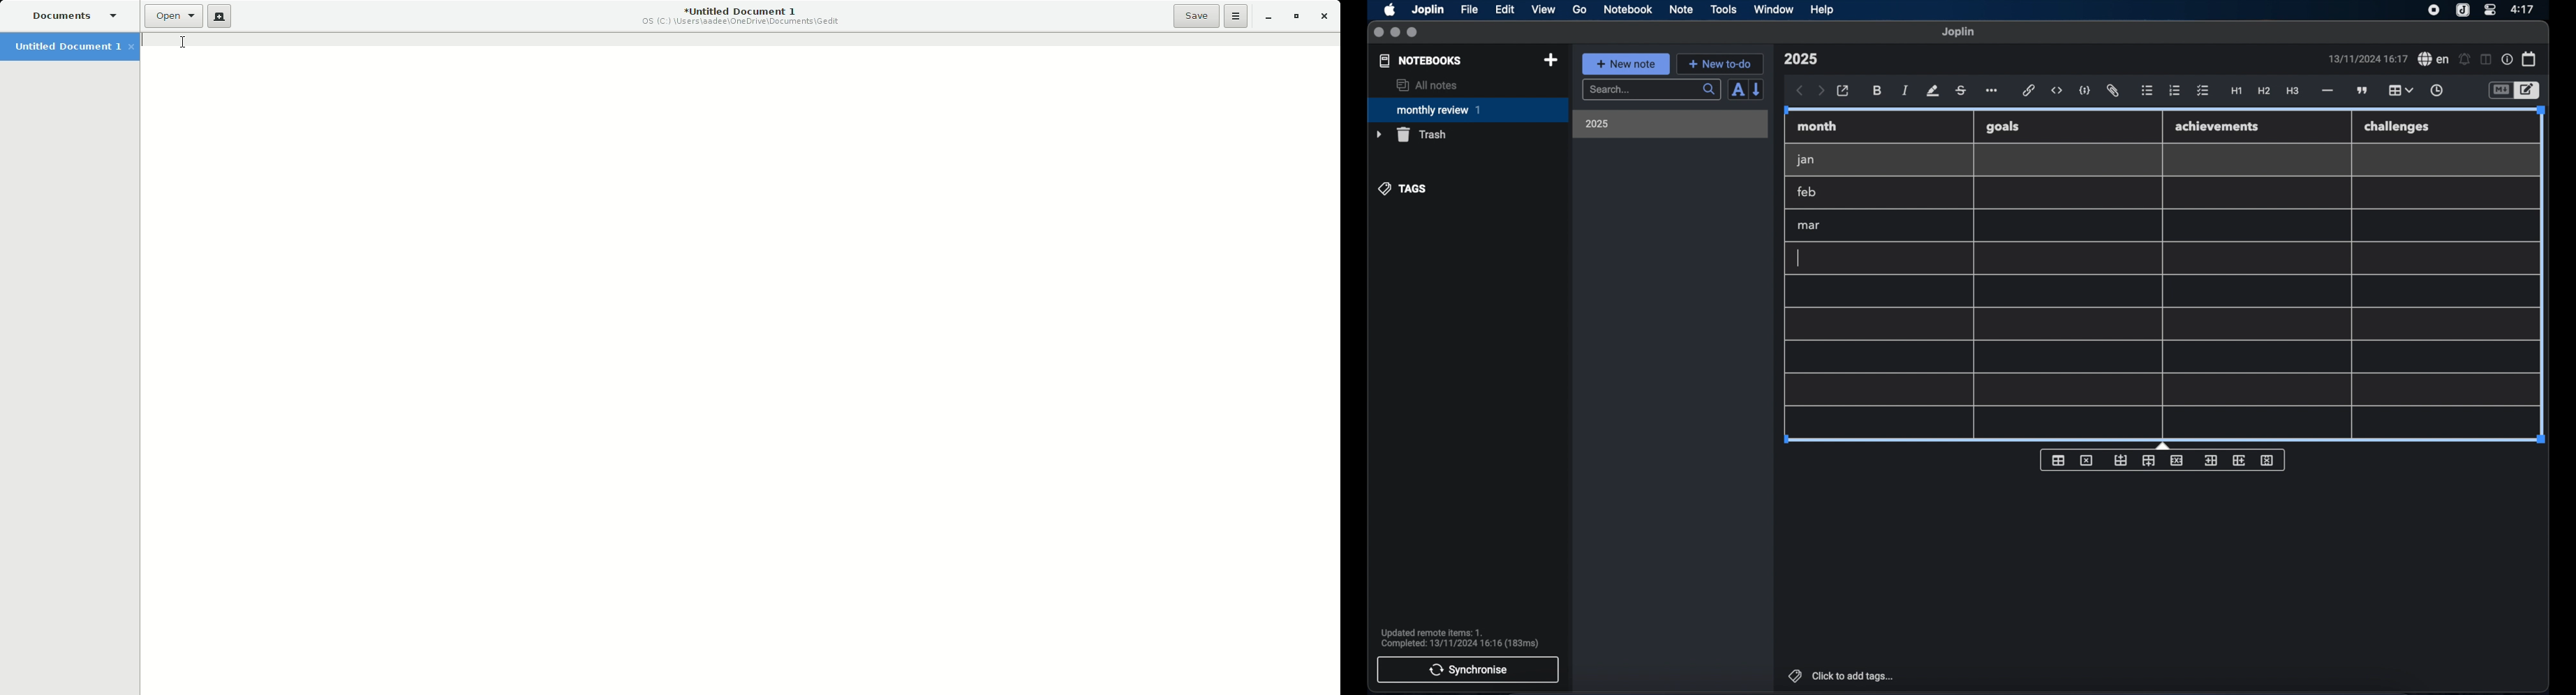 The image size is (2576, 700). Describe the element at coordinates (2437, 91) in the screenshot. I see `insert time` at that location.